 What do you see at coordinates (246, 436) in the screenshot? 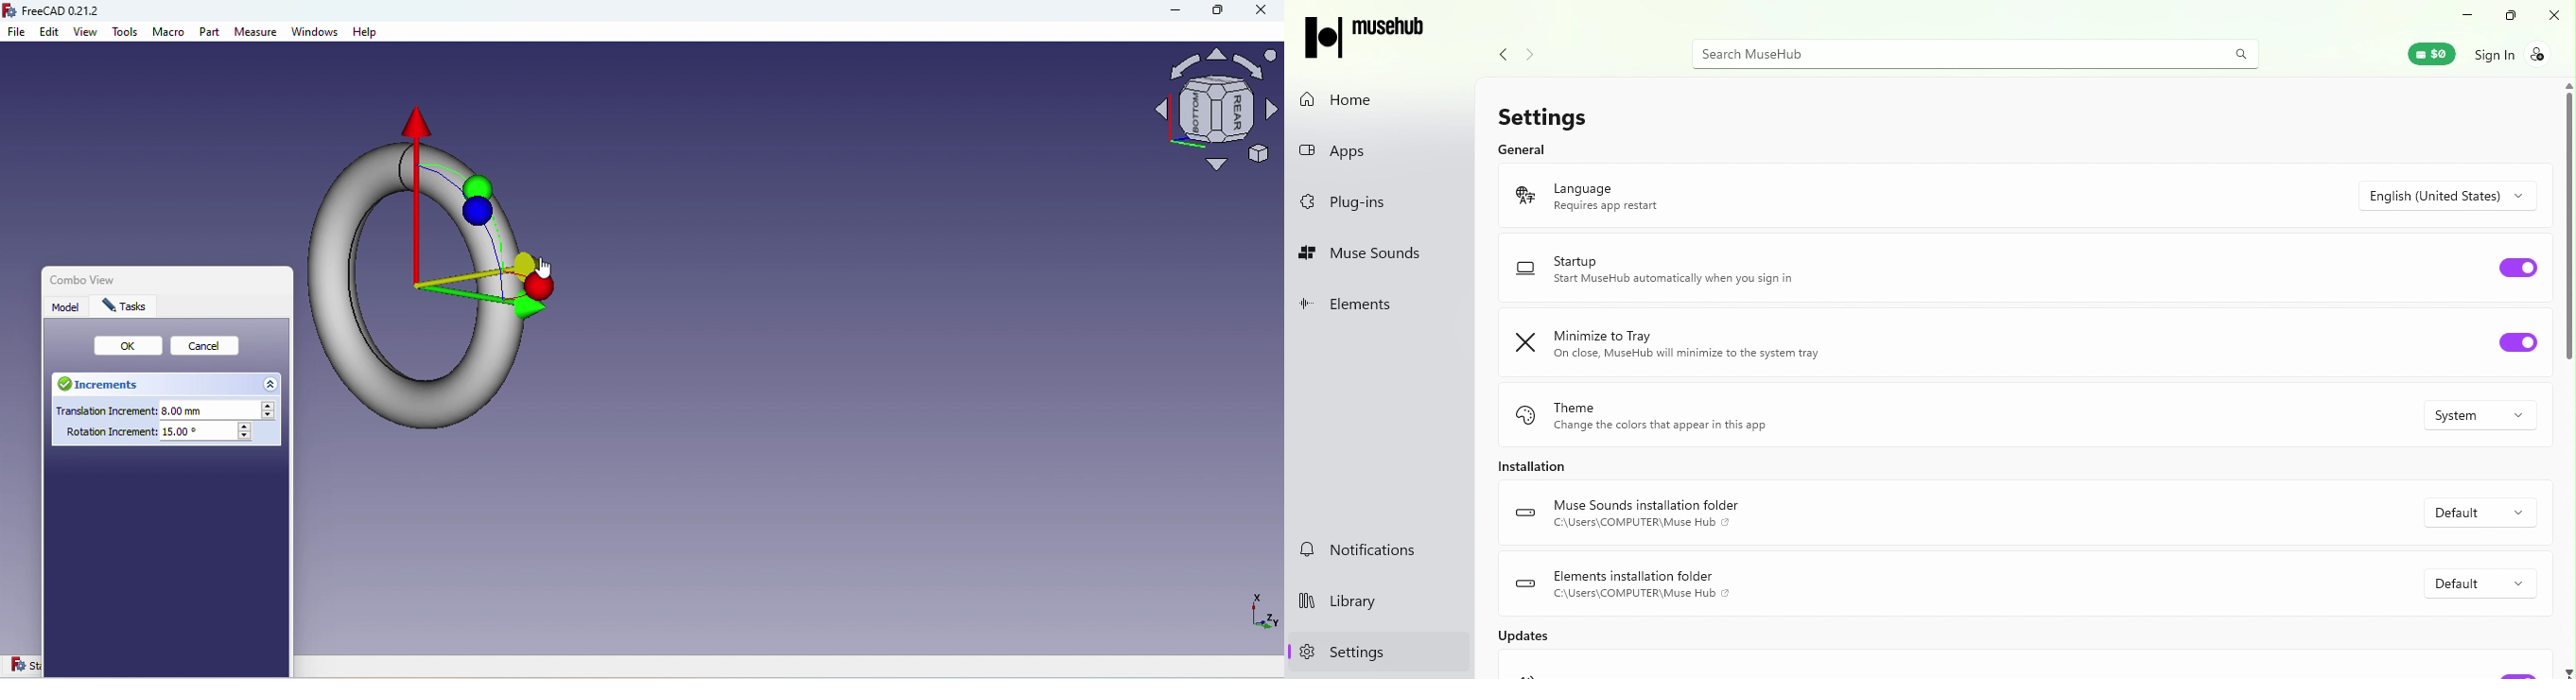
I see `Decrease rotation increment` at bounding box center [246, 436].